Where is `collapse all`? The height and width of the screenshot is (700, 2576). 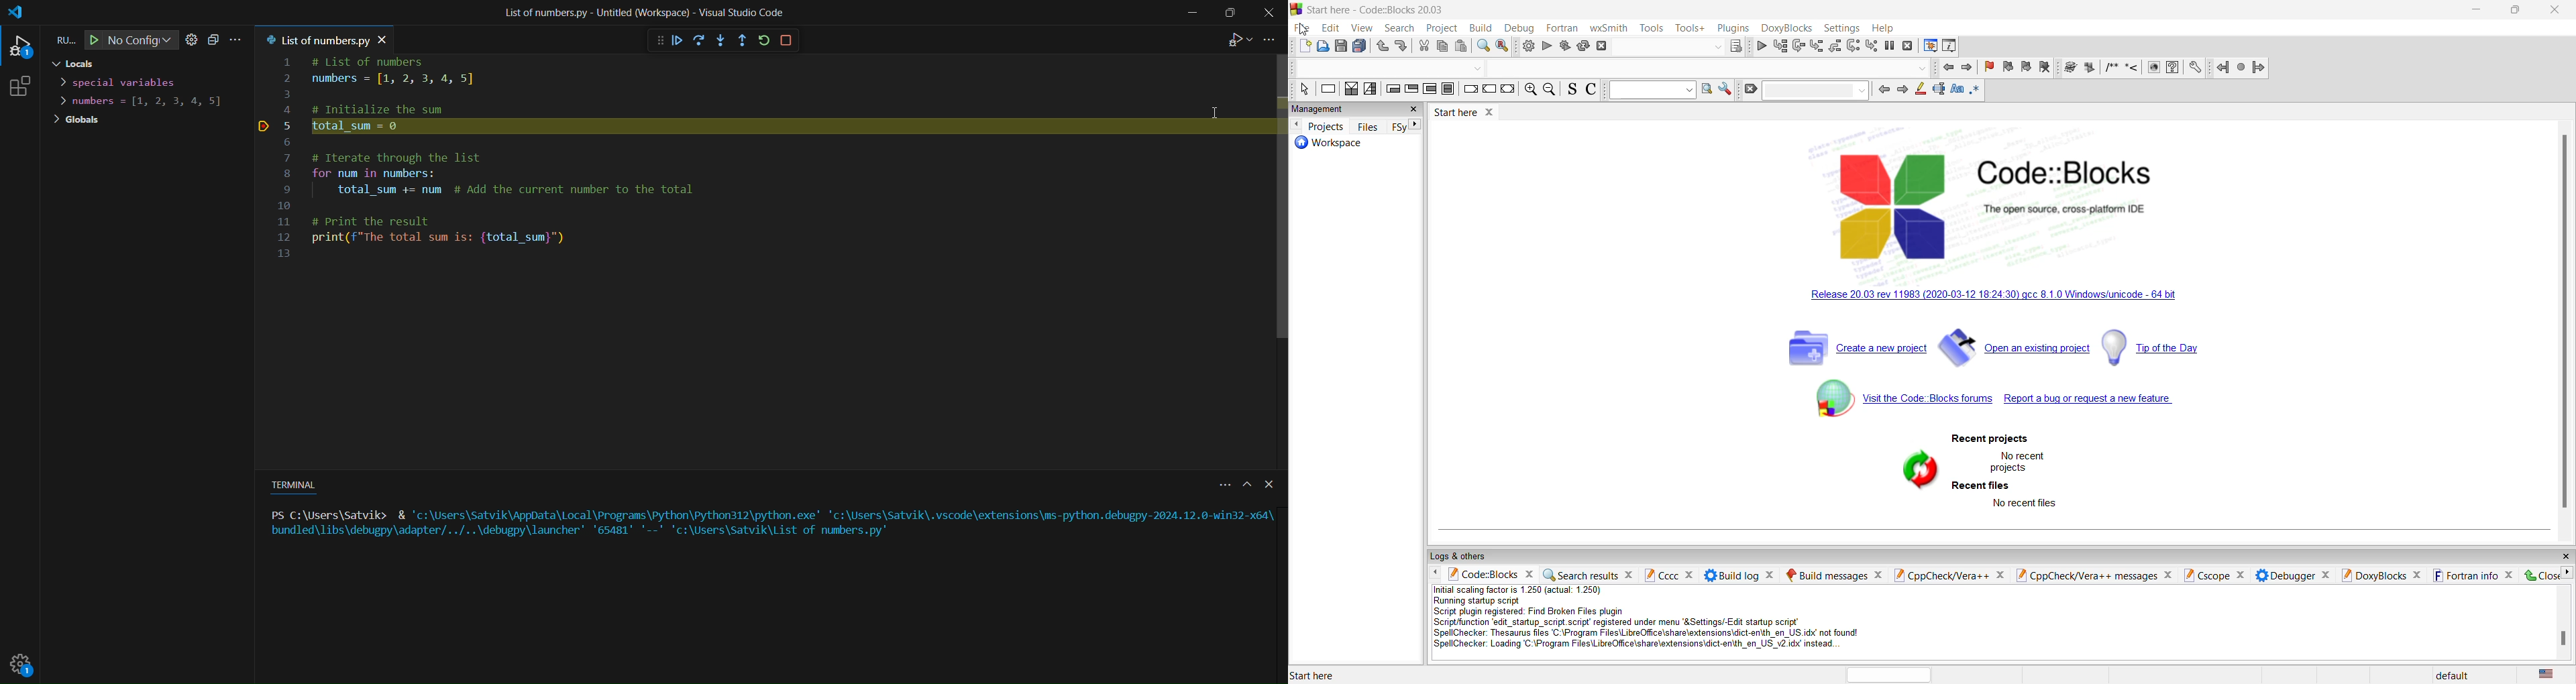
collapse all is located at coordinates (214, 39).